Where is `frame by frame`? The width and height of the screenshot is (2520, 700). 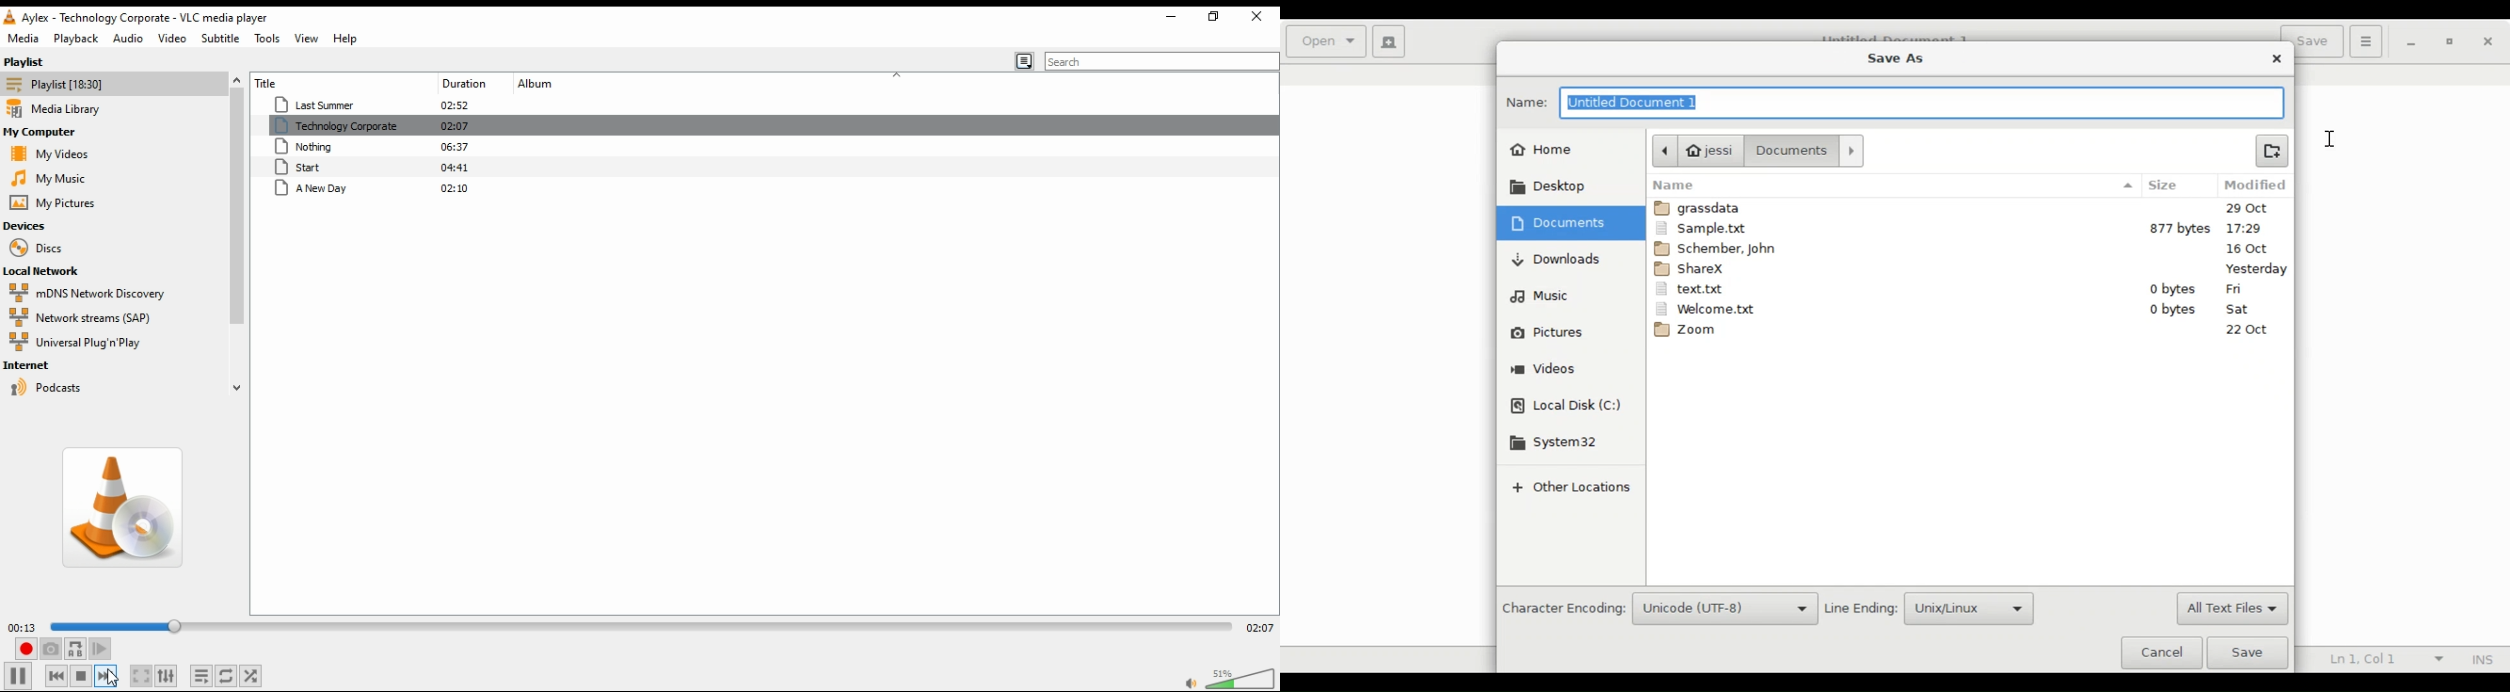 frame by frame is located at coordinates (103, 648).